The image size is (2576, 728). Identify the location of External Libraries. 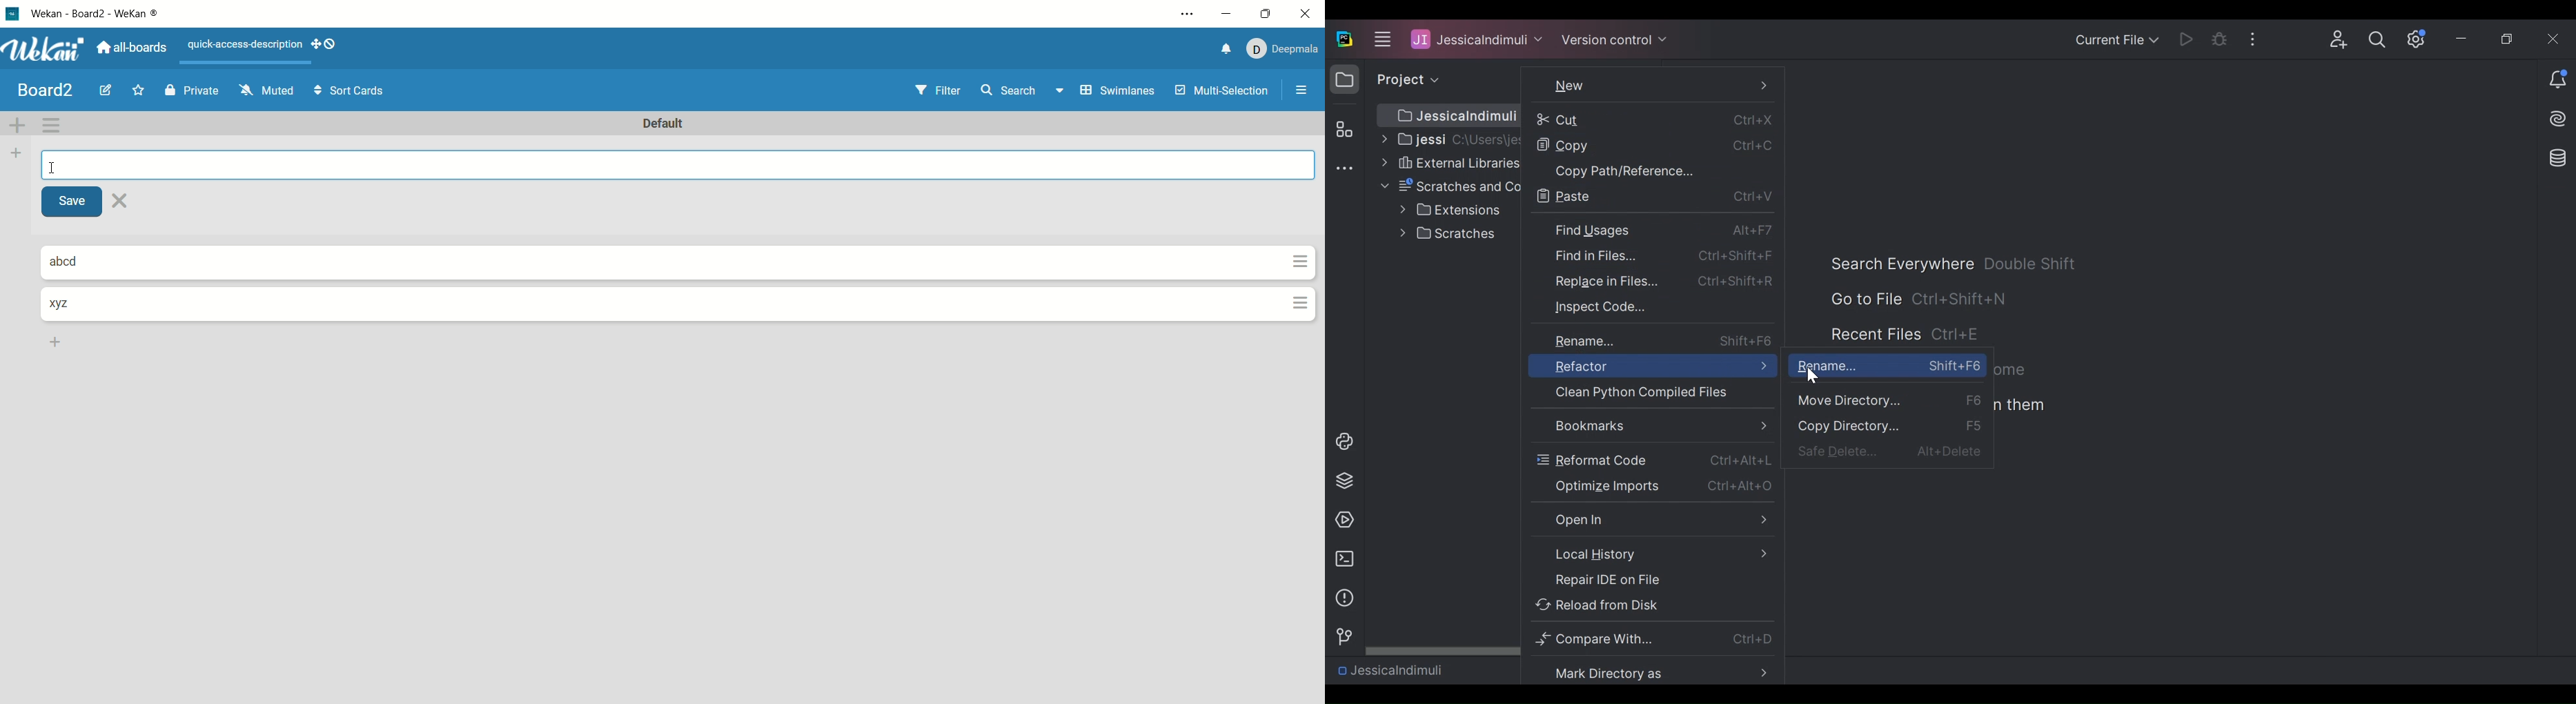
(1449, 162).